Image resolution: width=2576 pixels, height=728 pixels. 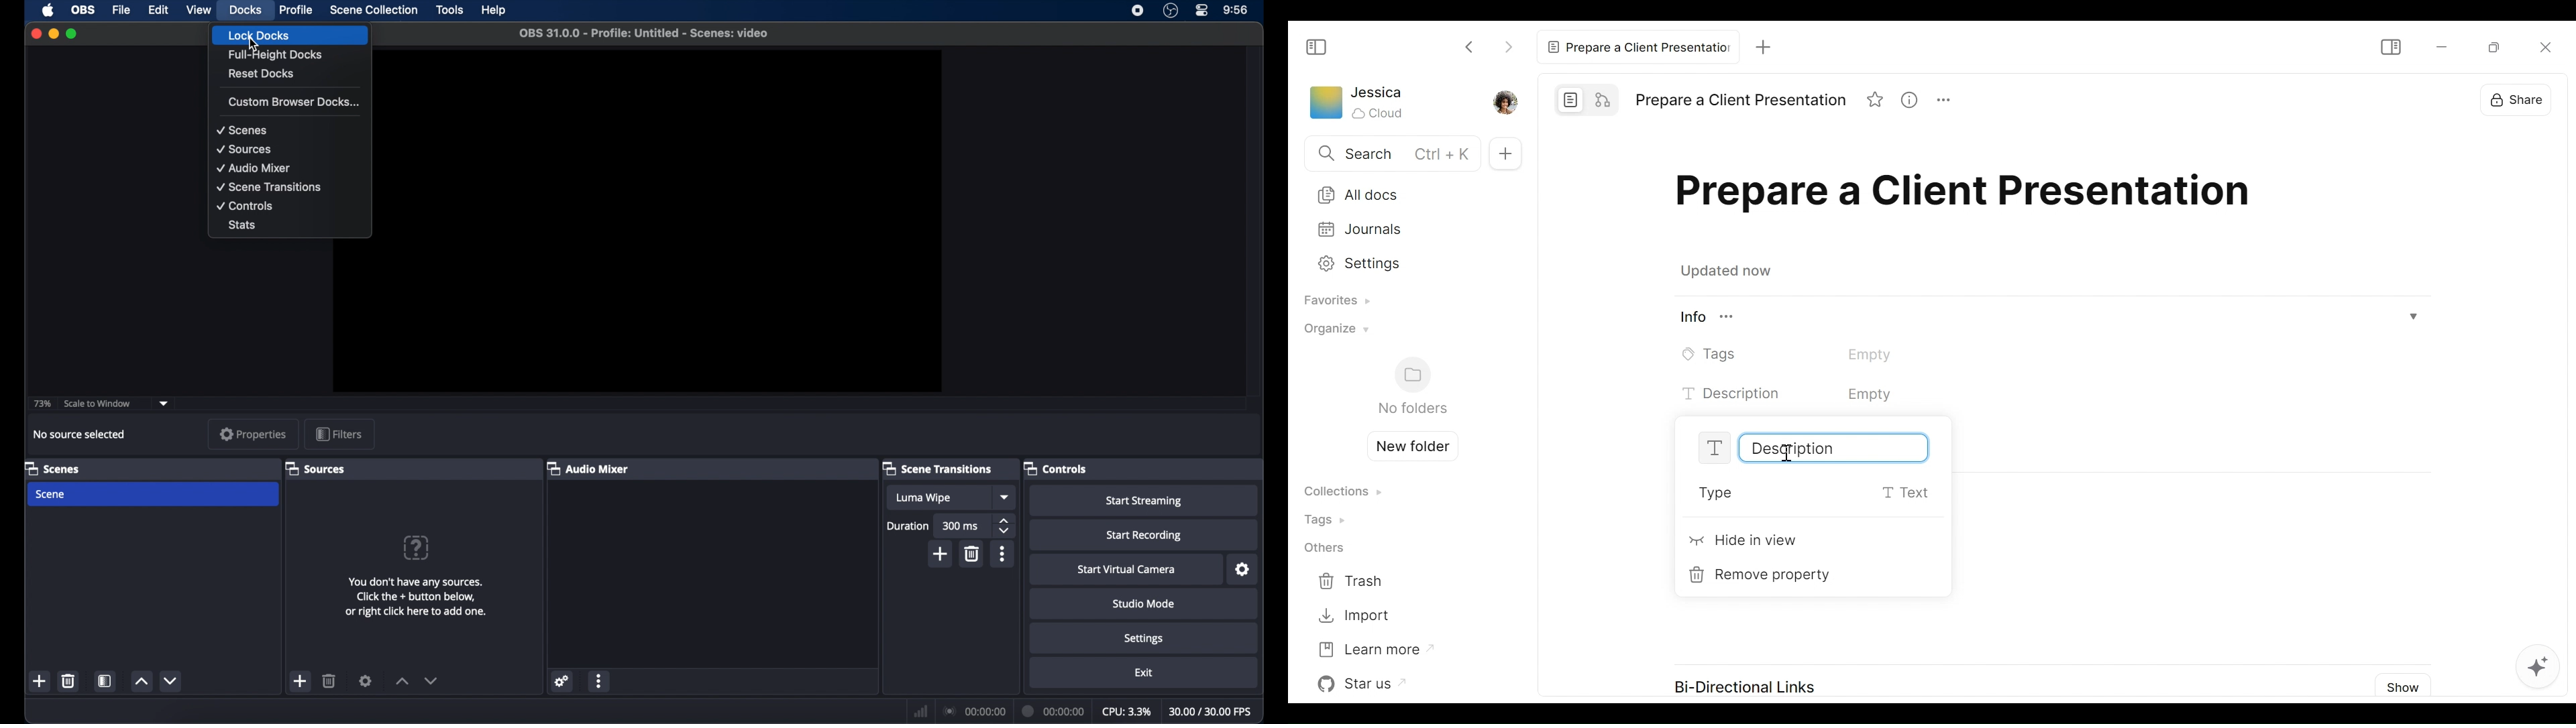 What do you see at coordinates (297, 10) in the screenshot?
I see `profile` at bounding box center [297, 10].